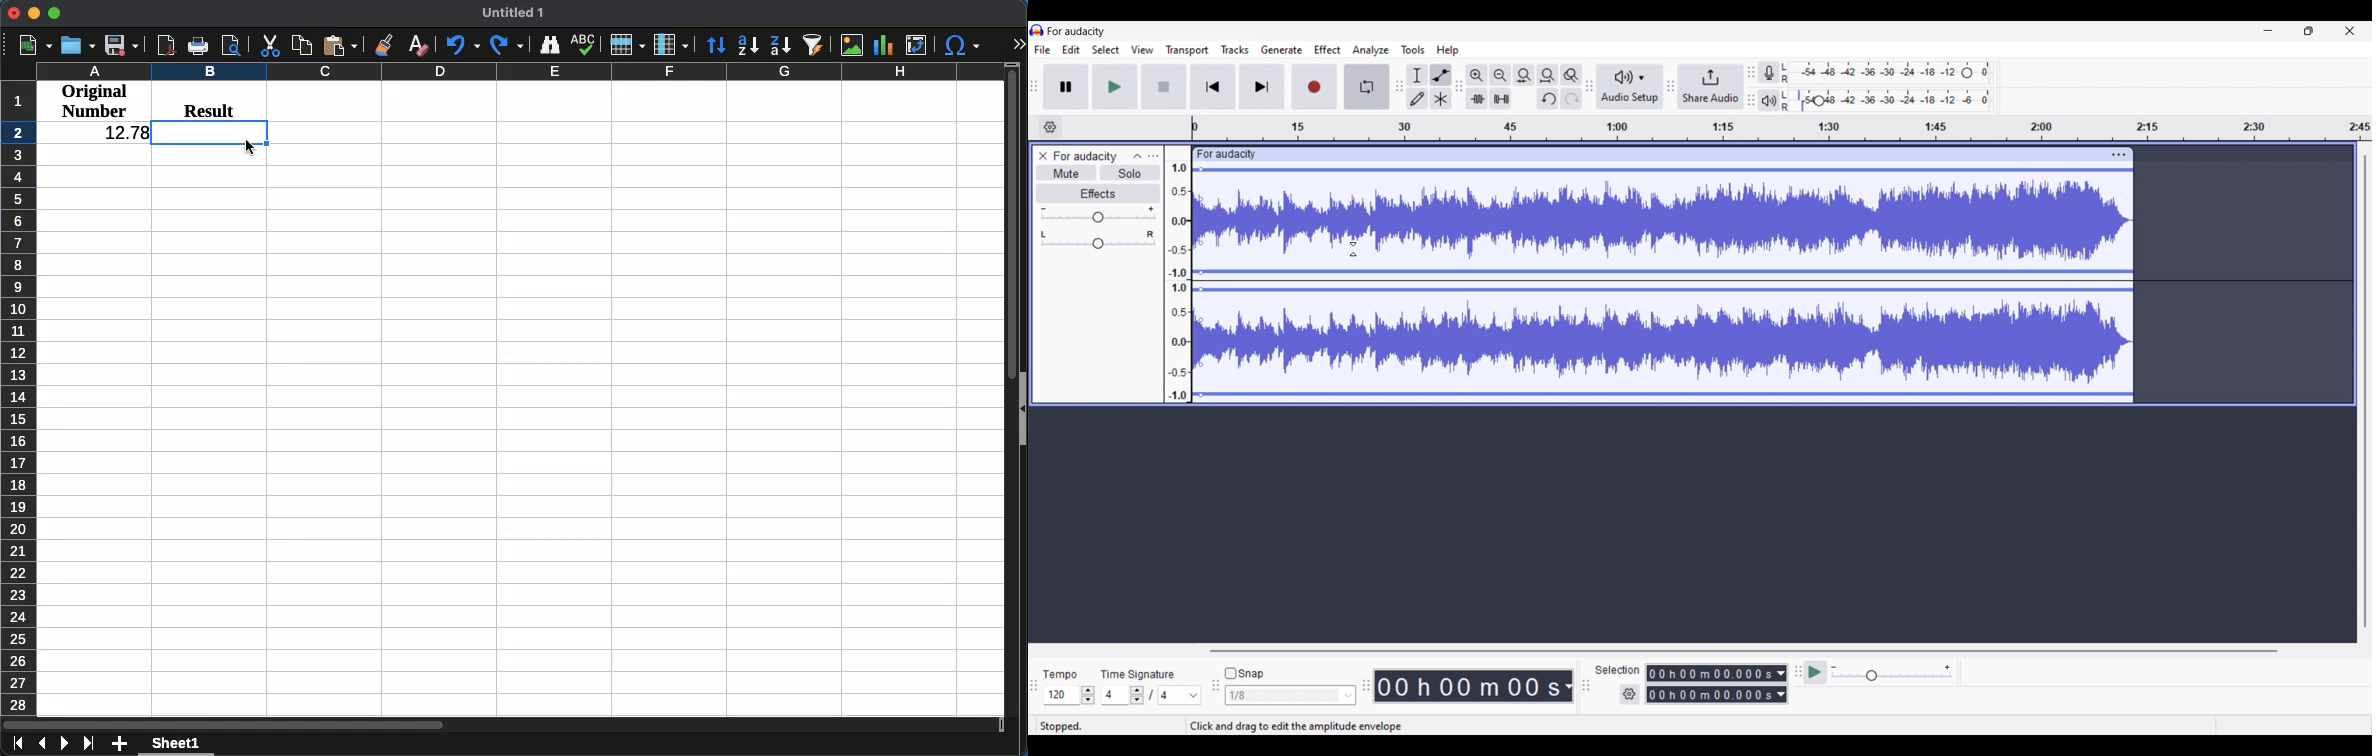 This screenshot has height=756, width=2380. What do you see at coordinates (1142, 50) in the screenshot?
I see `View` at bounding box center [1142, 50].